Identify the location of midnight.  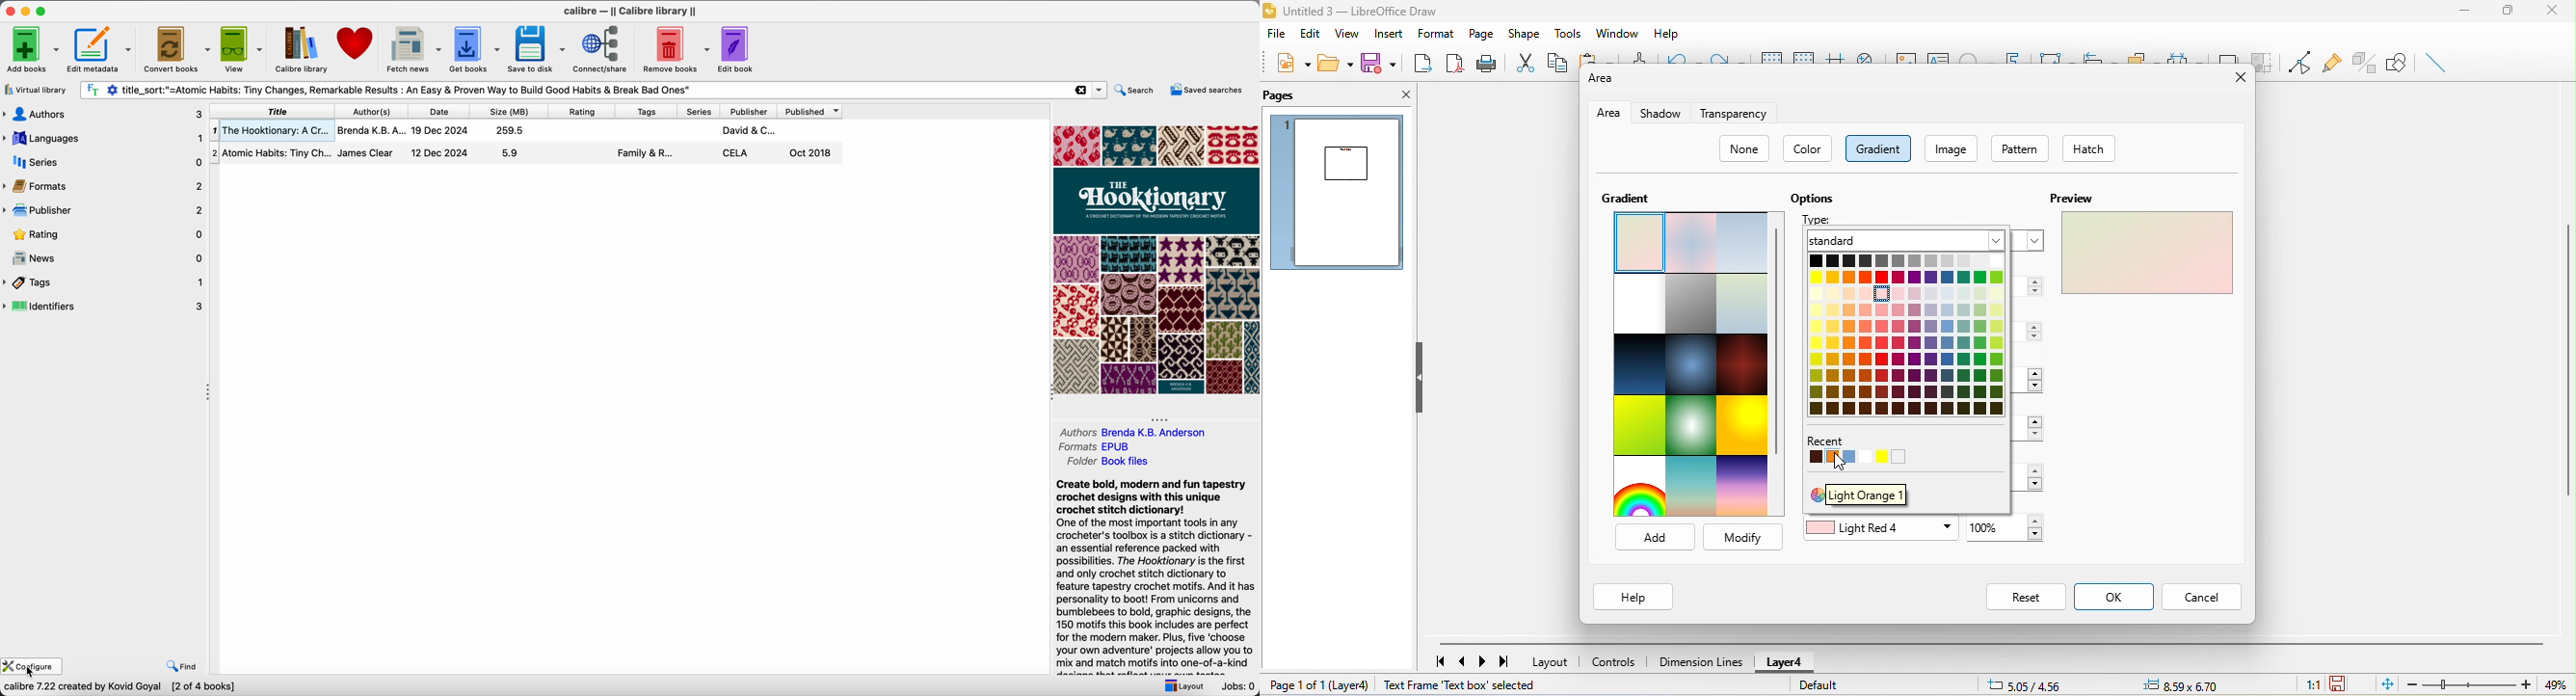
(1638, 367).